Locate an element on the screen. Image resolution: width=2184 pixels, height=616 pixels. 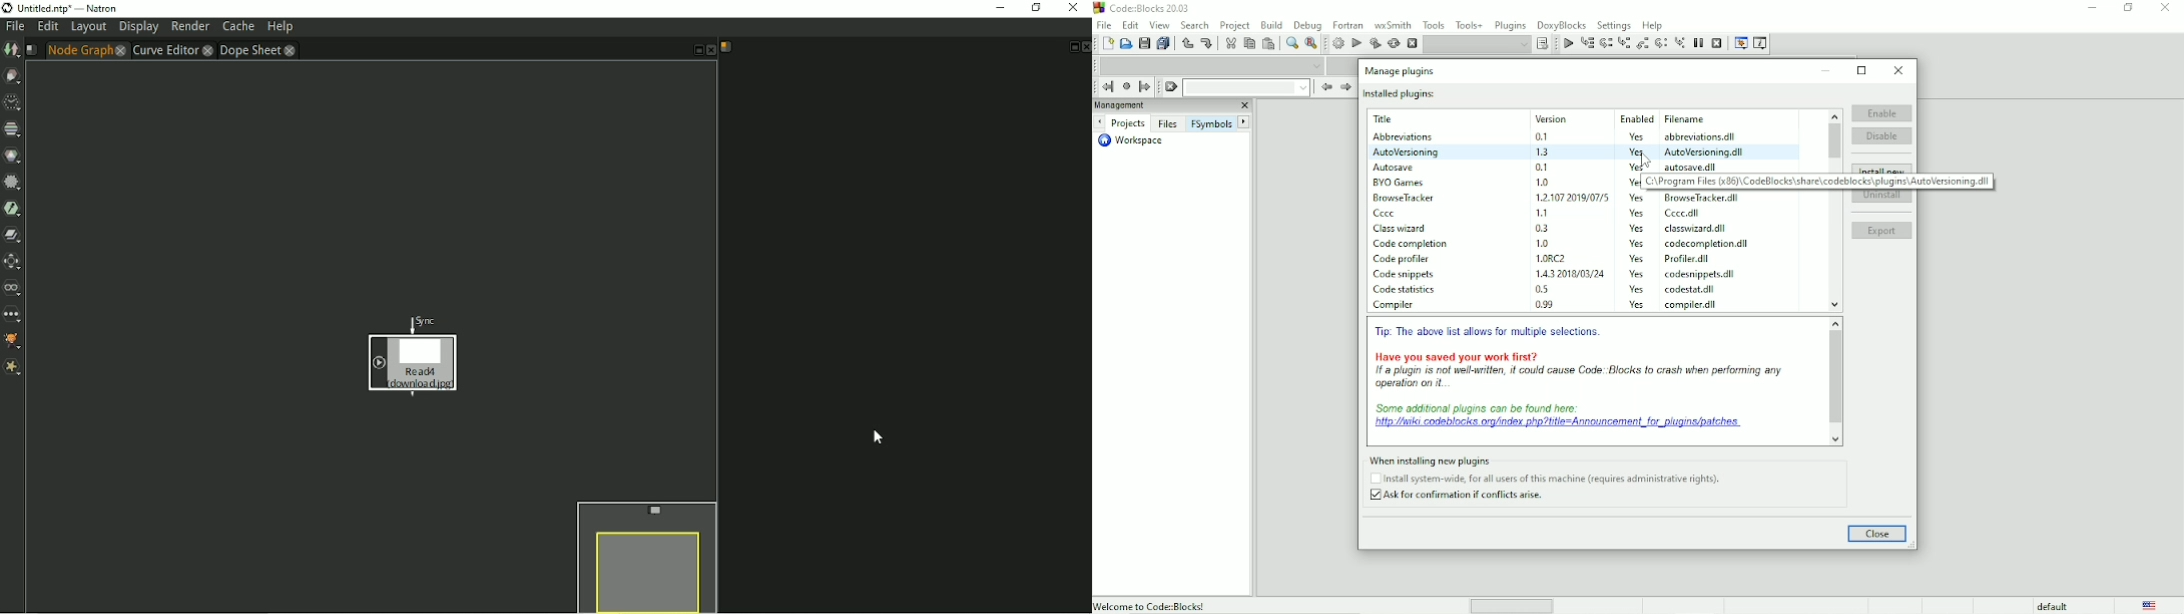
Yes is located at coordinates (1636, 274).